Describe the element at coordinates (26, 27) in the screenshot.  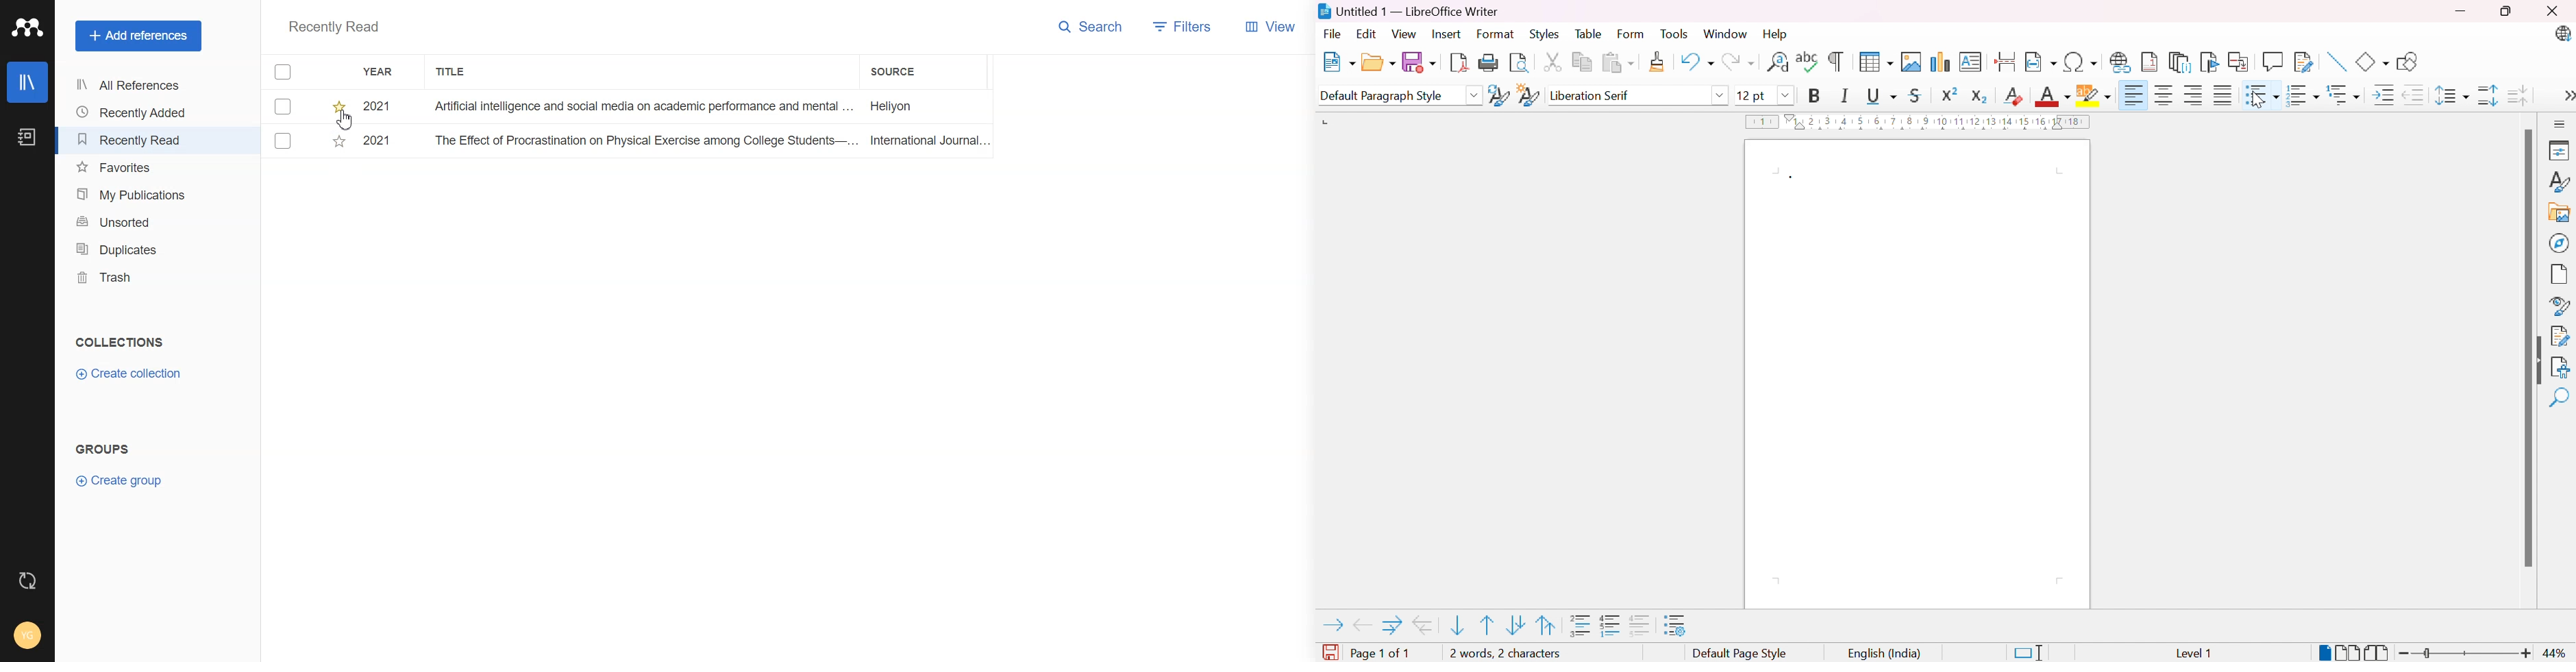
I see `Logo` at that location.